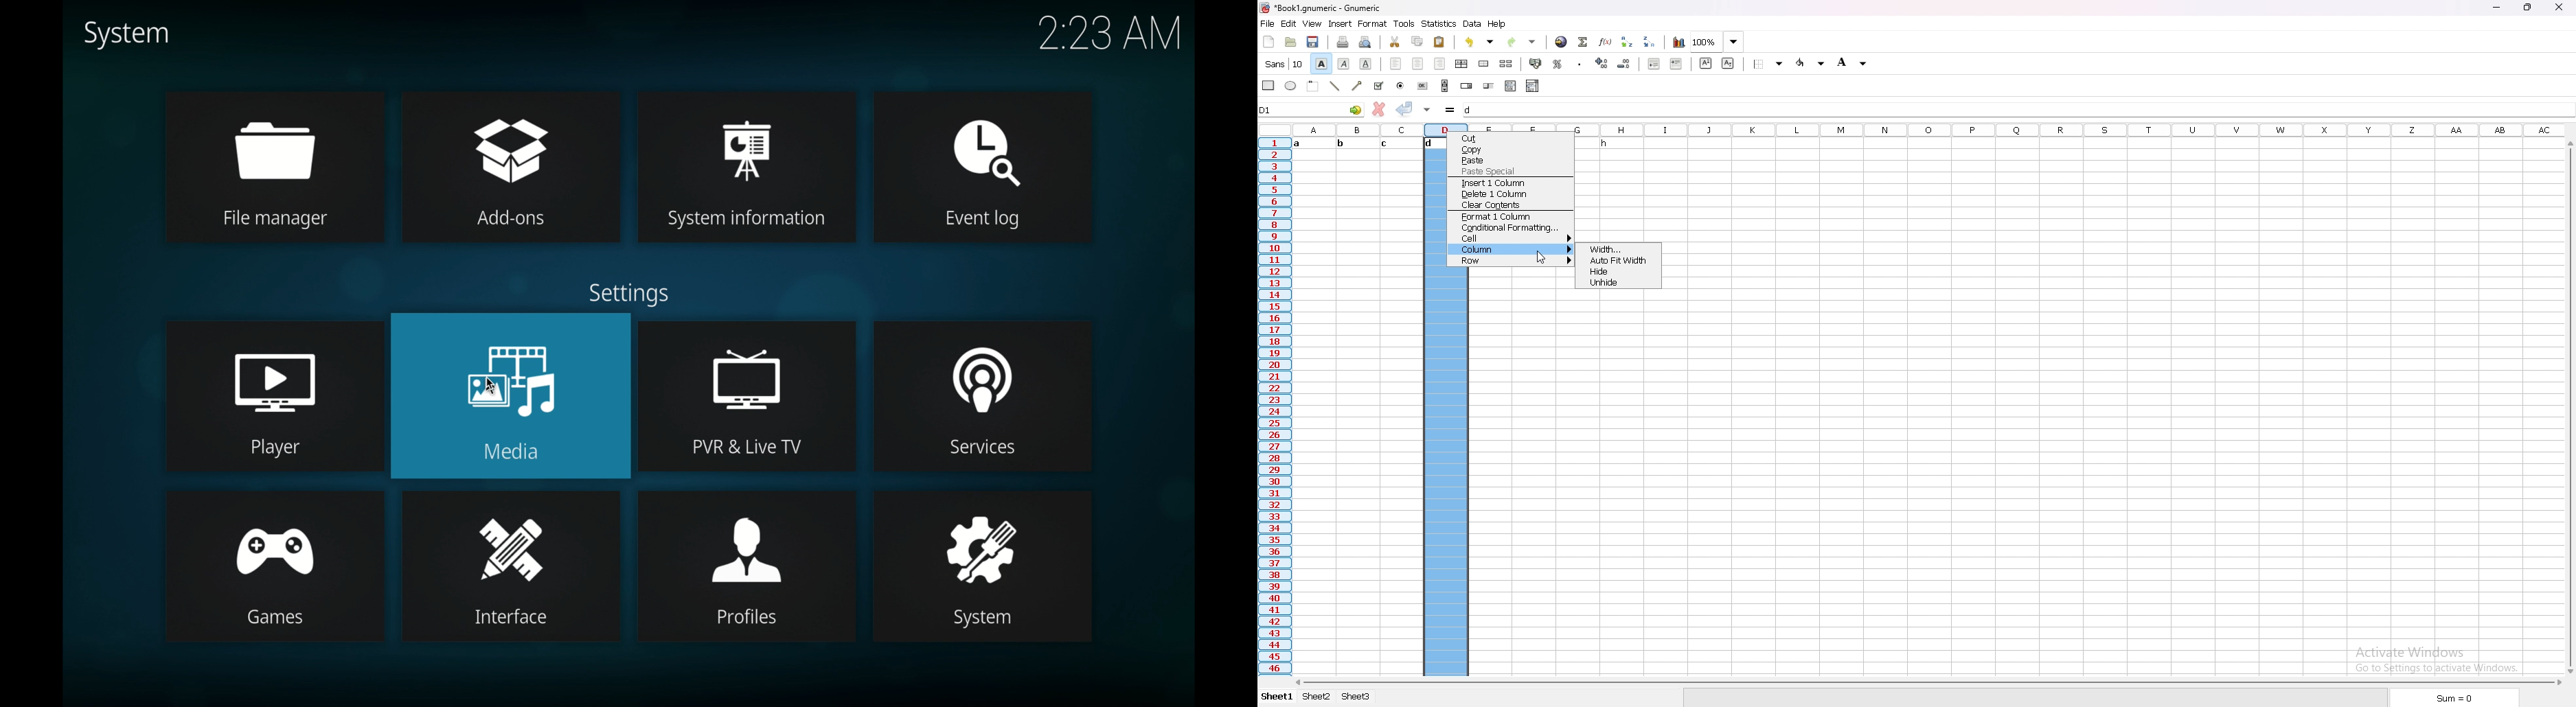 The image size is (2576, 728). I want to click on Games, so click(278, 619).